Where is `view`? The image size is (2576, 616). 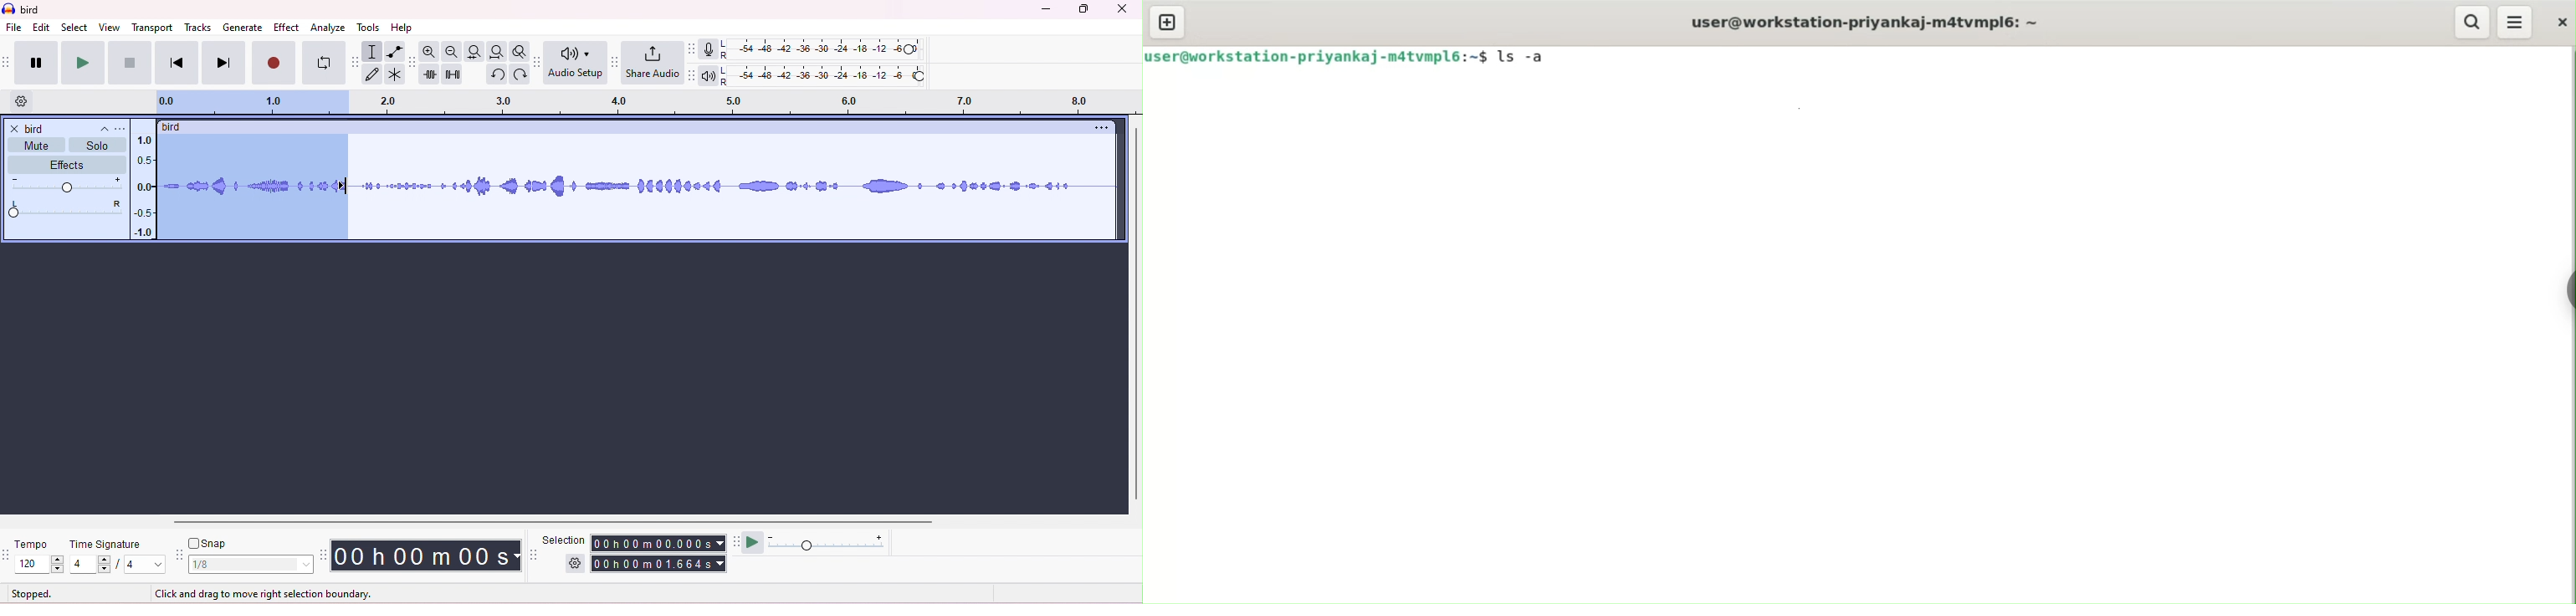
view is located at coordinates (109, 28).